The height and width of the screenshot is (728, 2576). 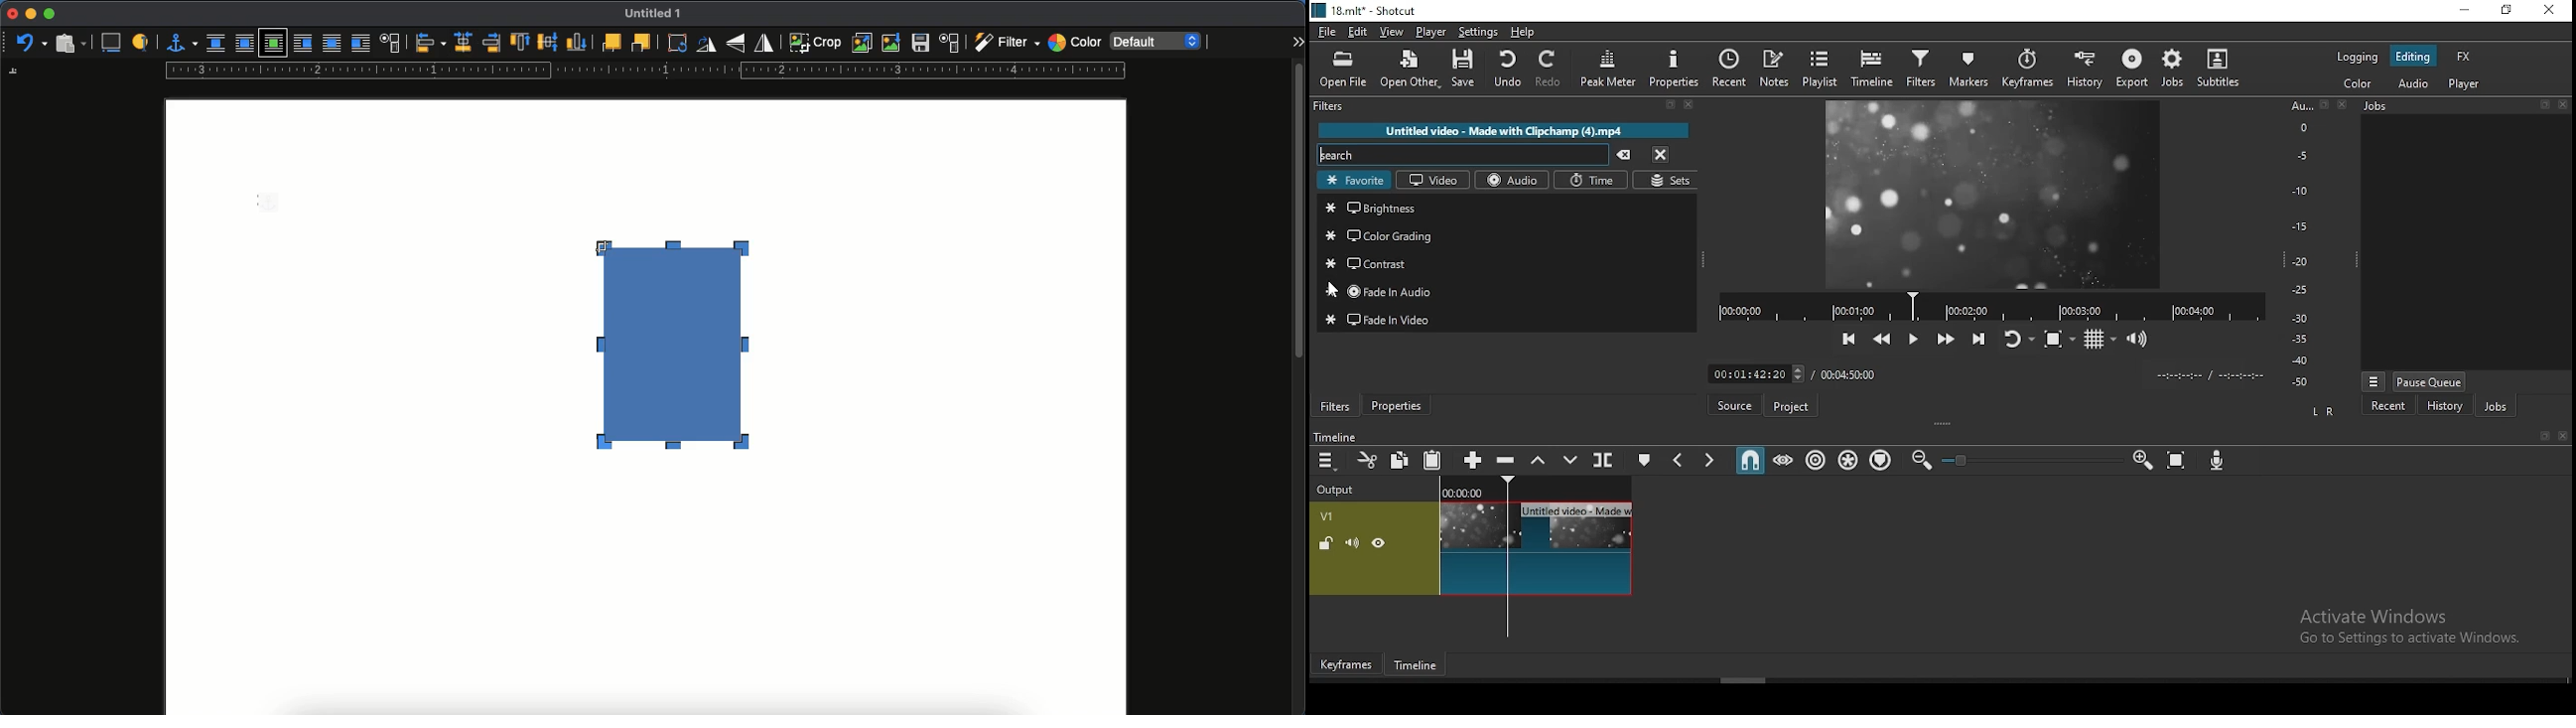 I want to click on before, so click(x=302, y=44).